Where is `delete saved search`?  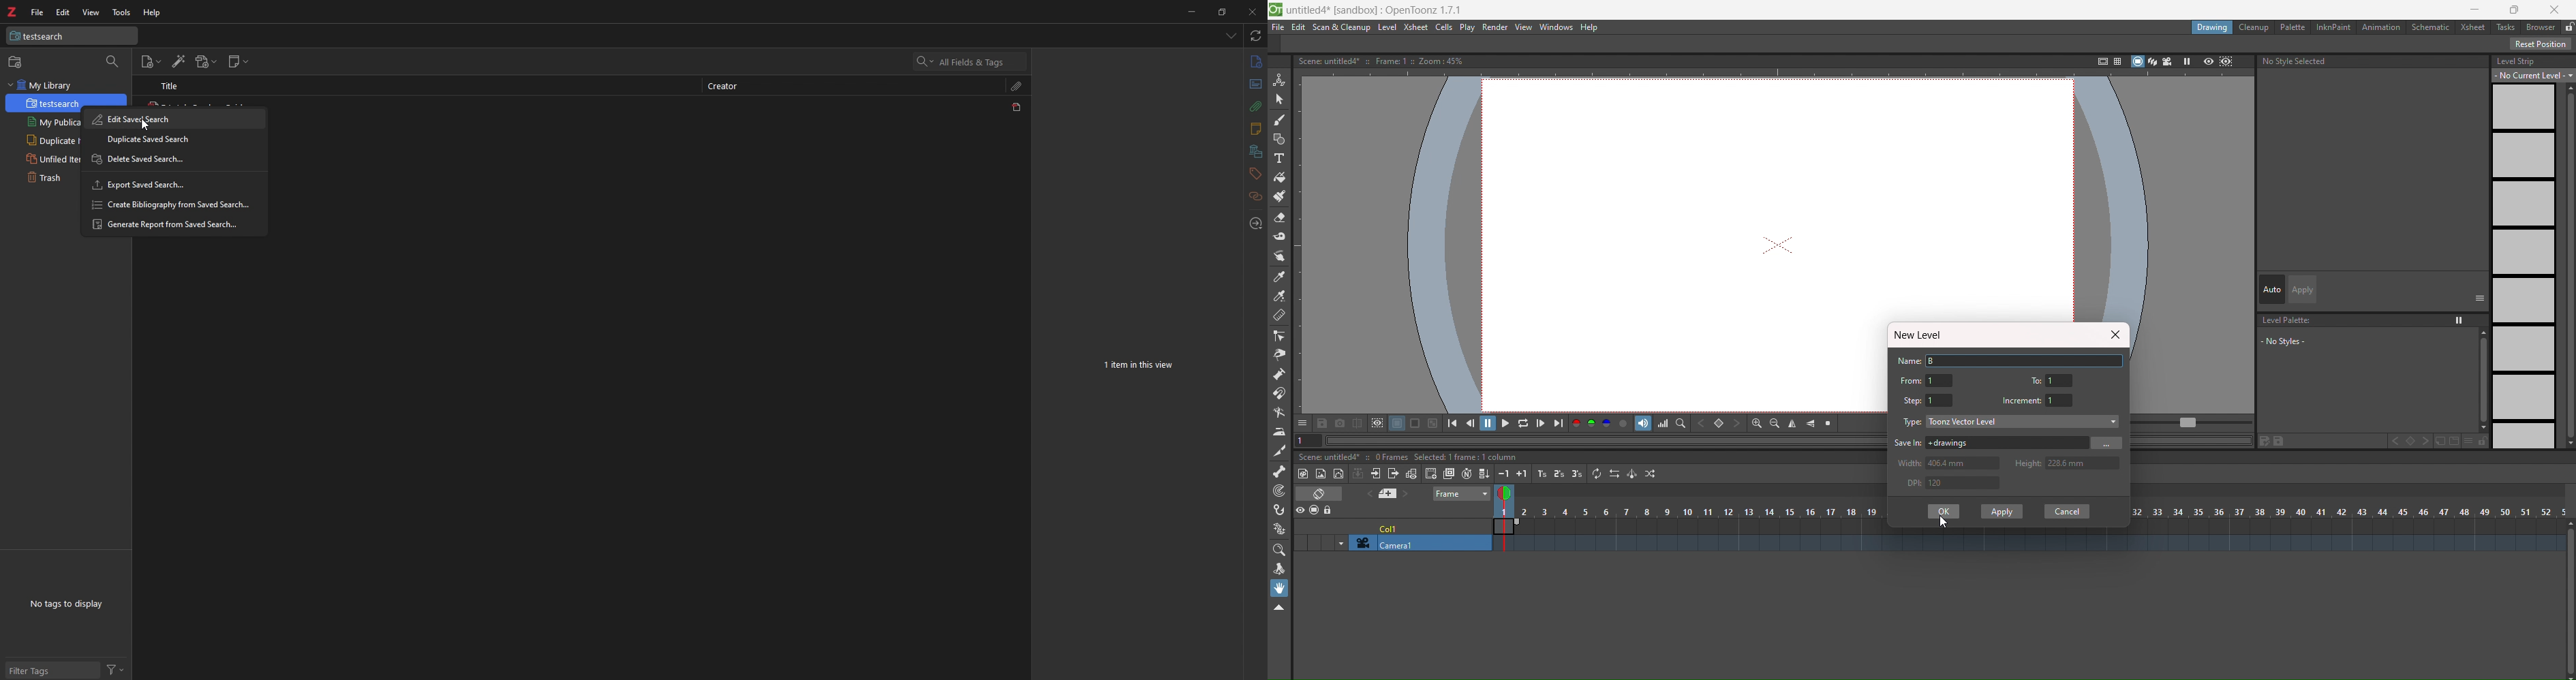
delete saved search is located at coordinates (172, 160).